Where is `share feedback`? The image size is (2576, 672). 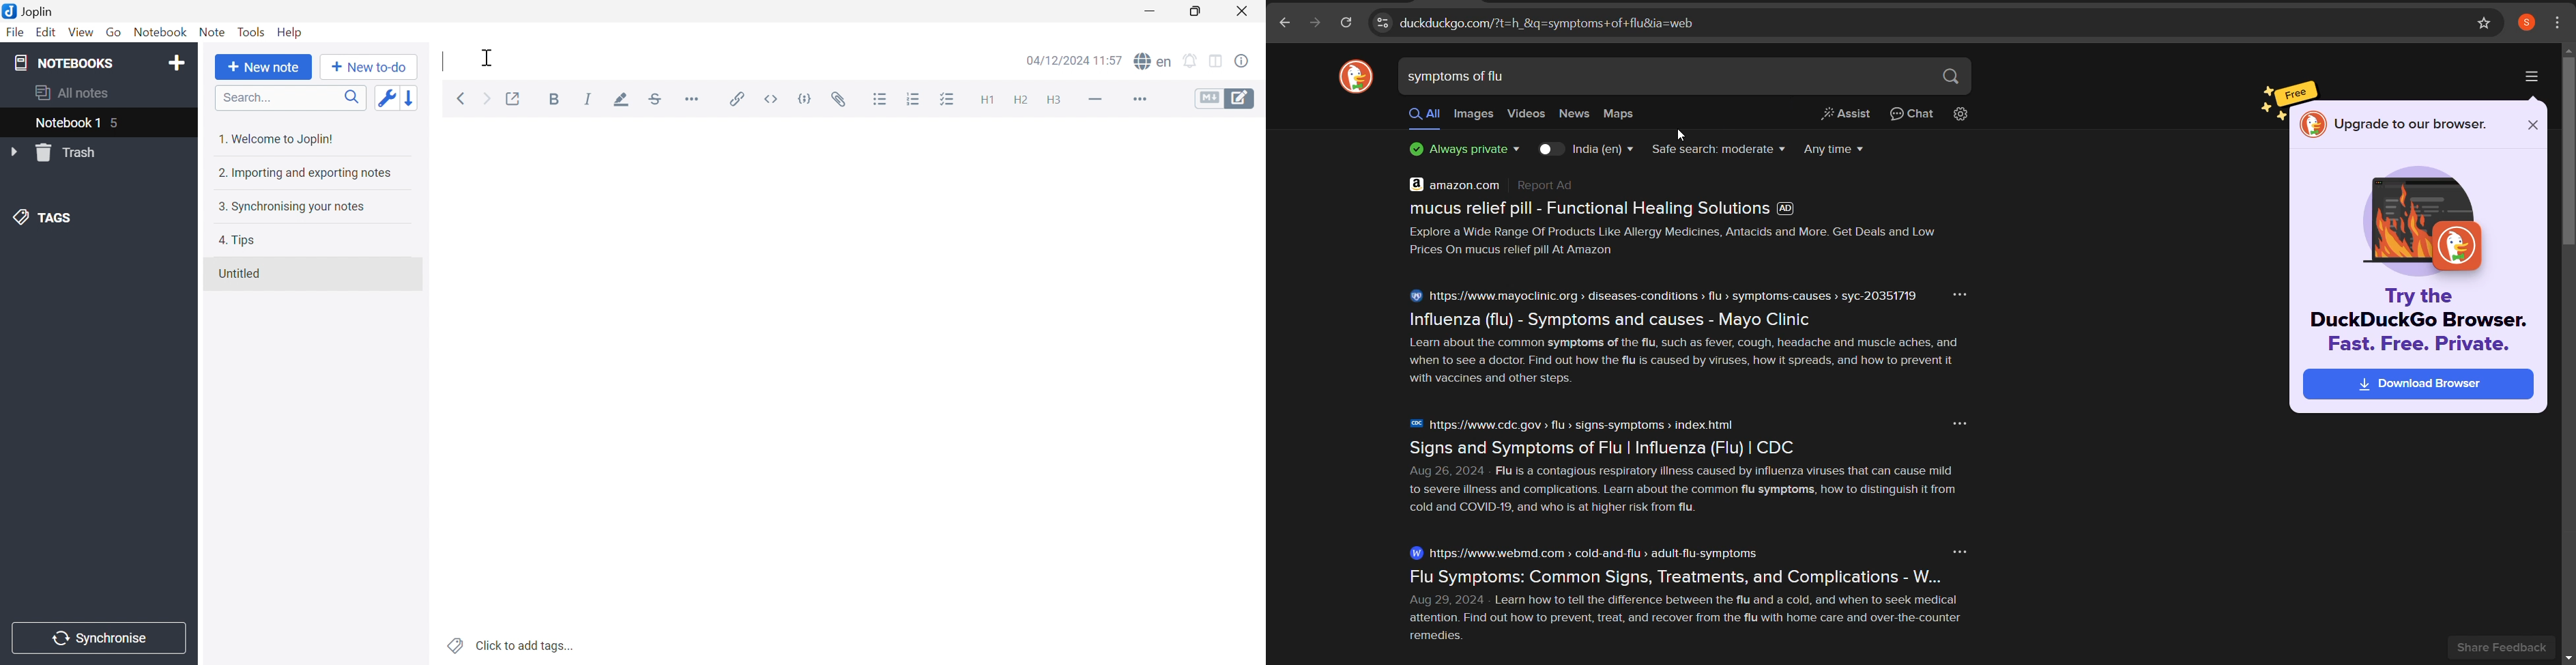
share feedback is located at coordinates (2512, 647).